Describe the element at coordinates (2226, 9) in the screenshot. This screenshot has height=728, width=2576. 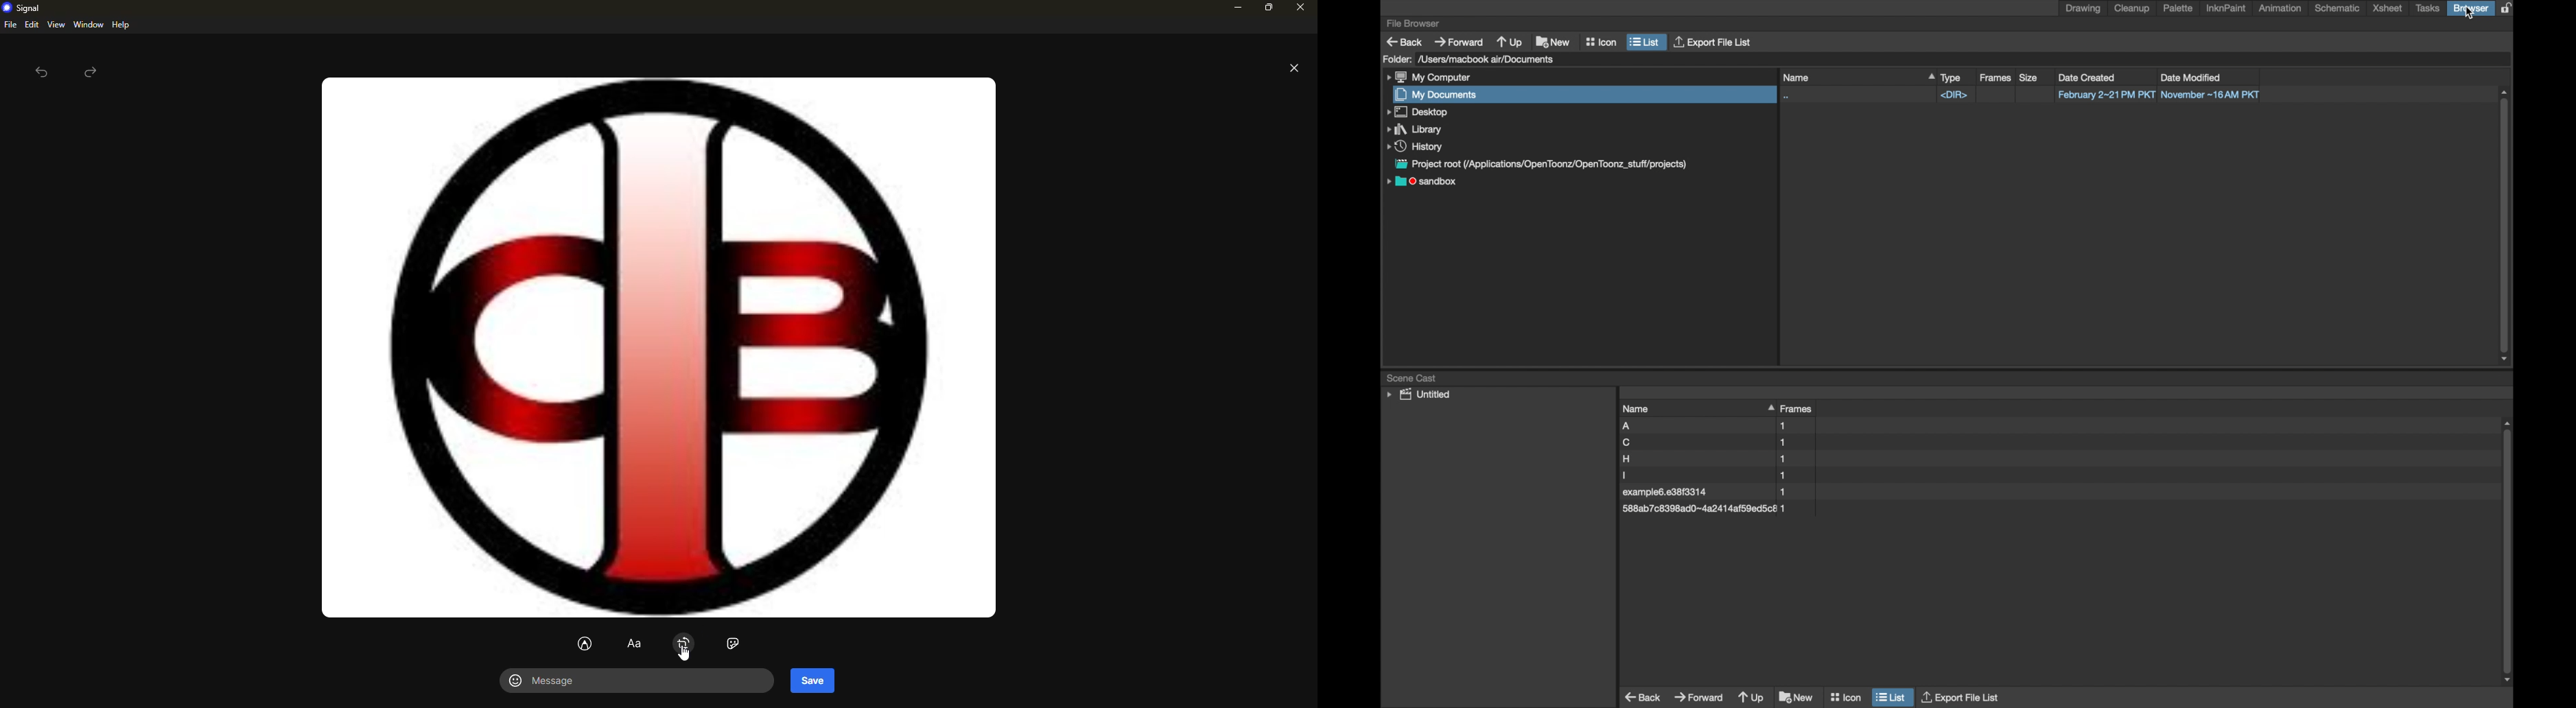
I see `inknpaint` at that location.